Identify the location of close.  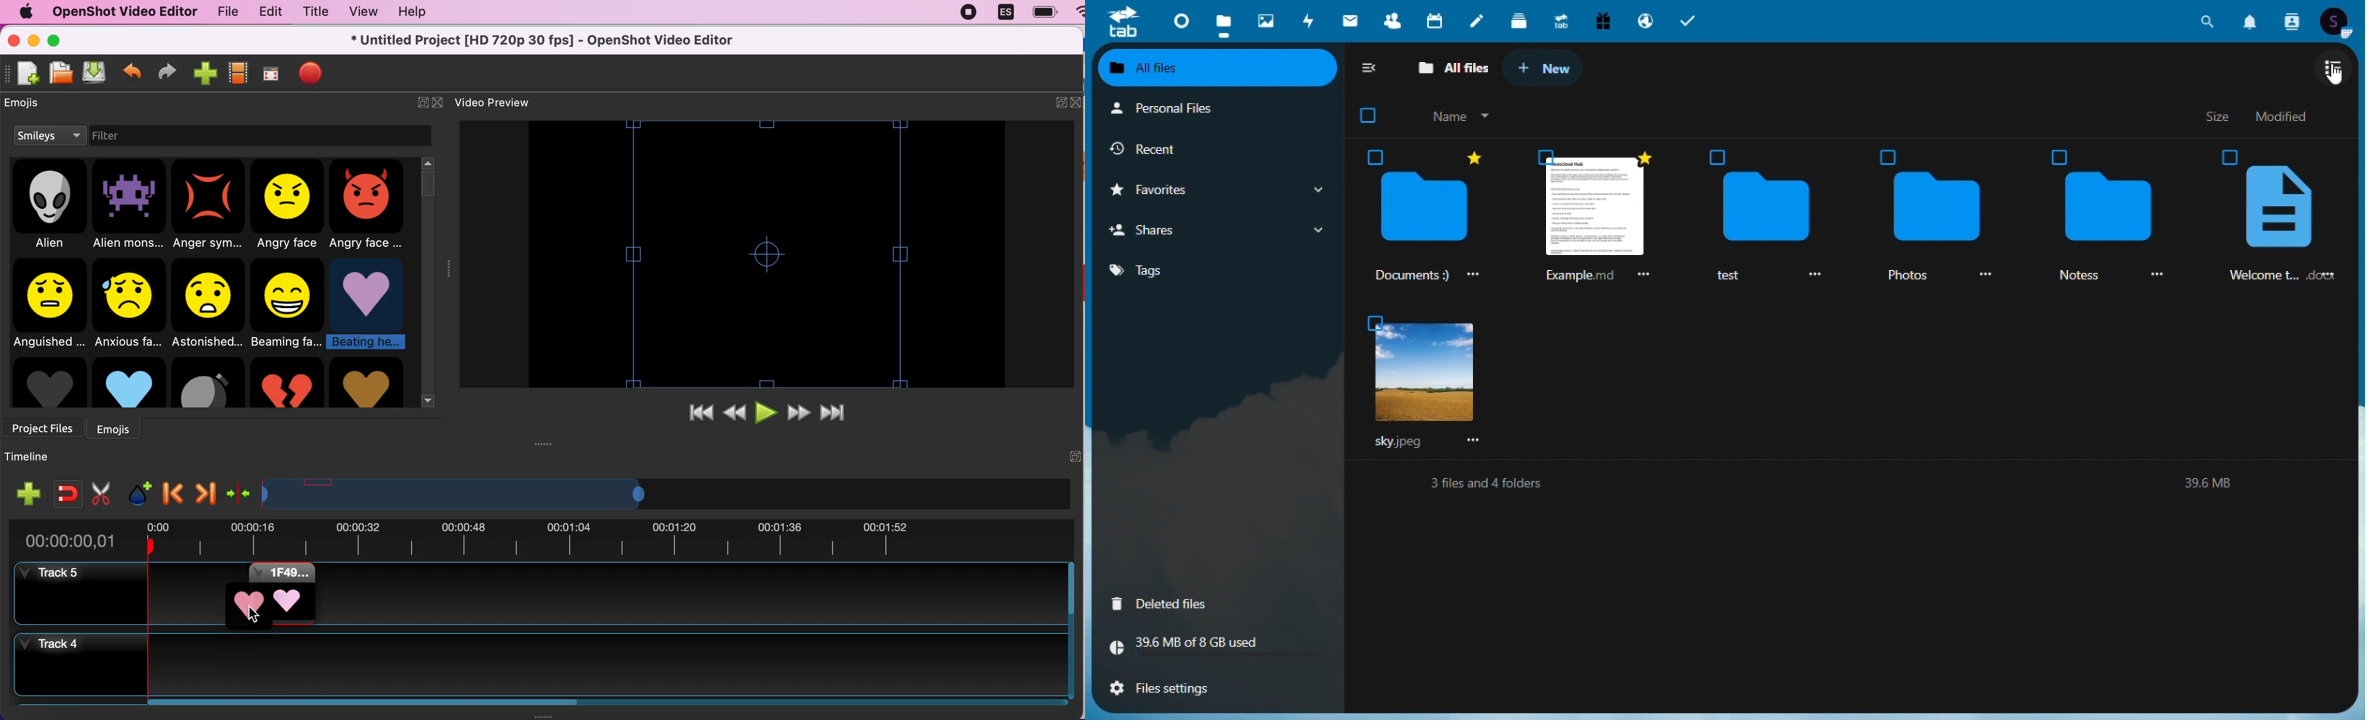
(1079, 102).